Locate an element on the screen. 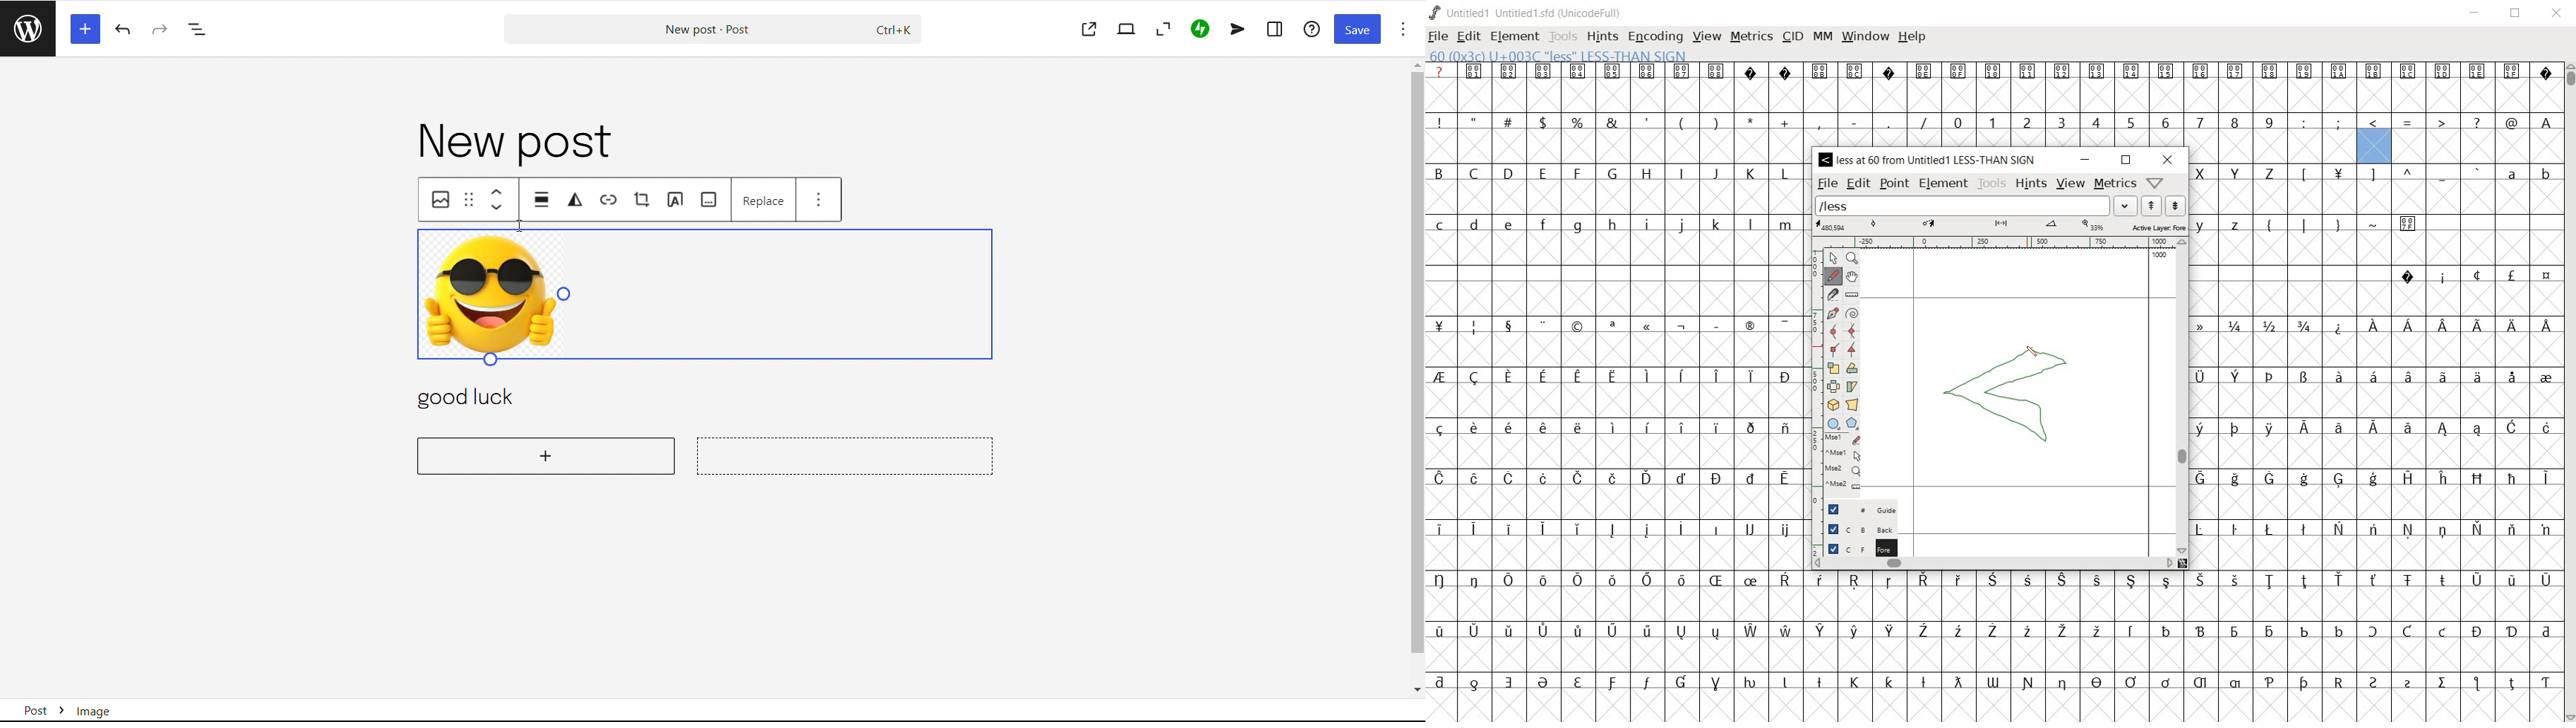 This screenshot has height=728, width=2576. polygon or star is located at coordinates (1852, 423).